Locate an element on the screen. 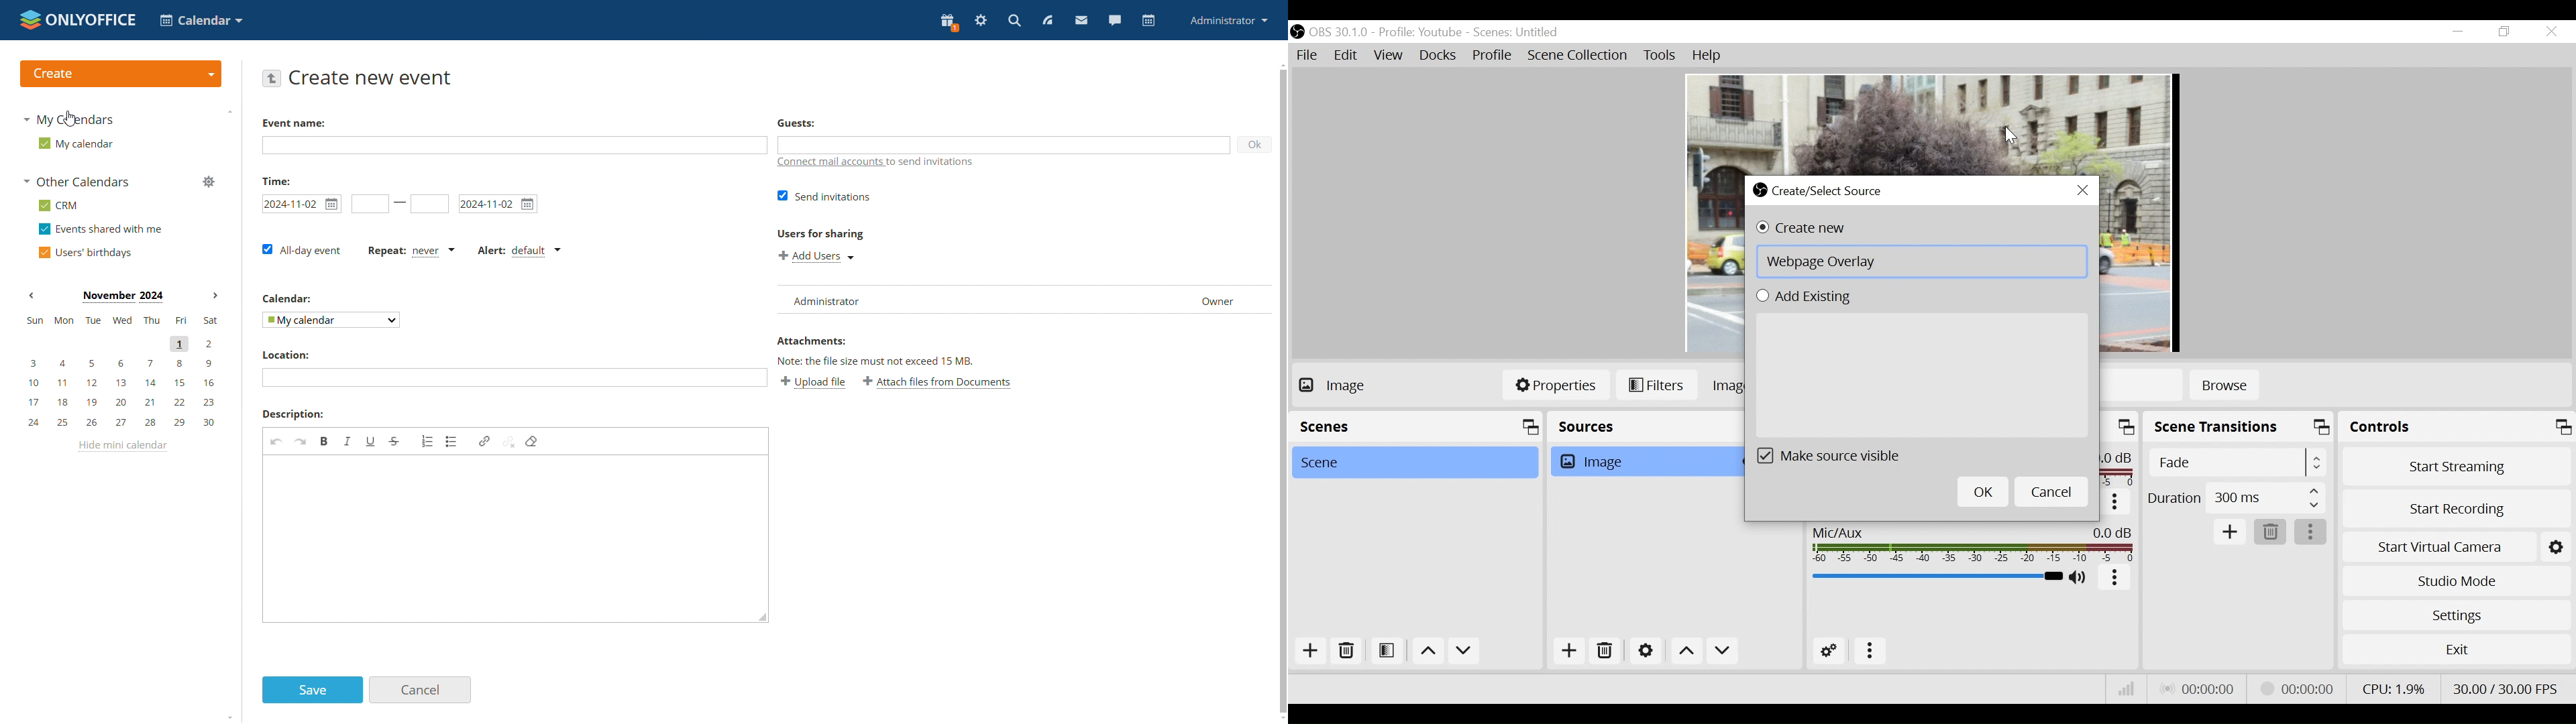 The width and height of the screenshot is (2576, 728). Delete is located at coordinates (1605, 651).